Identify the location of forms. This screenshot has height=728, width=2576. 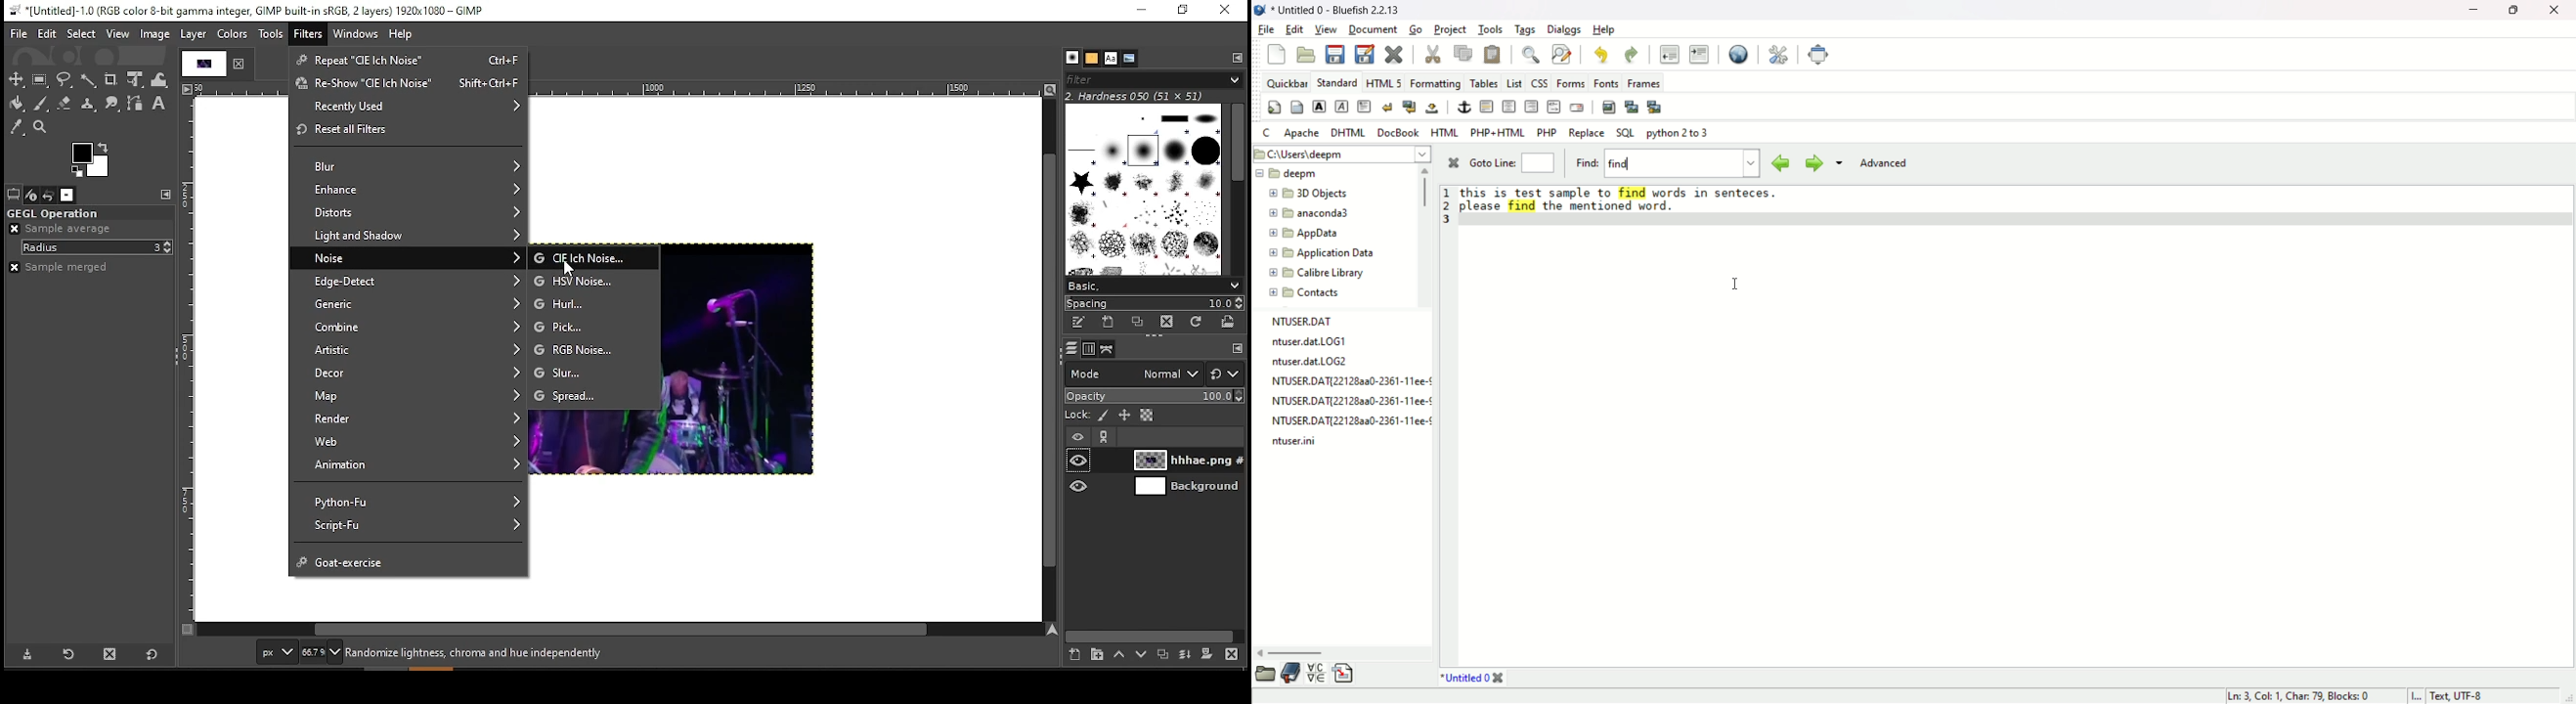
(1569, 82).